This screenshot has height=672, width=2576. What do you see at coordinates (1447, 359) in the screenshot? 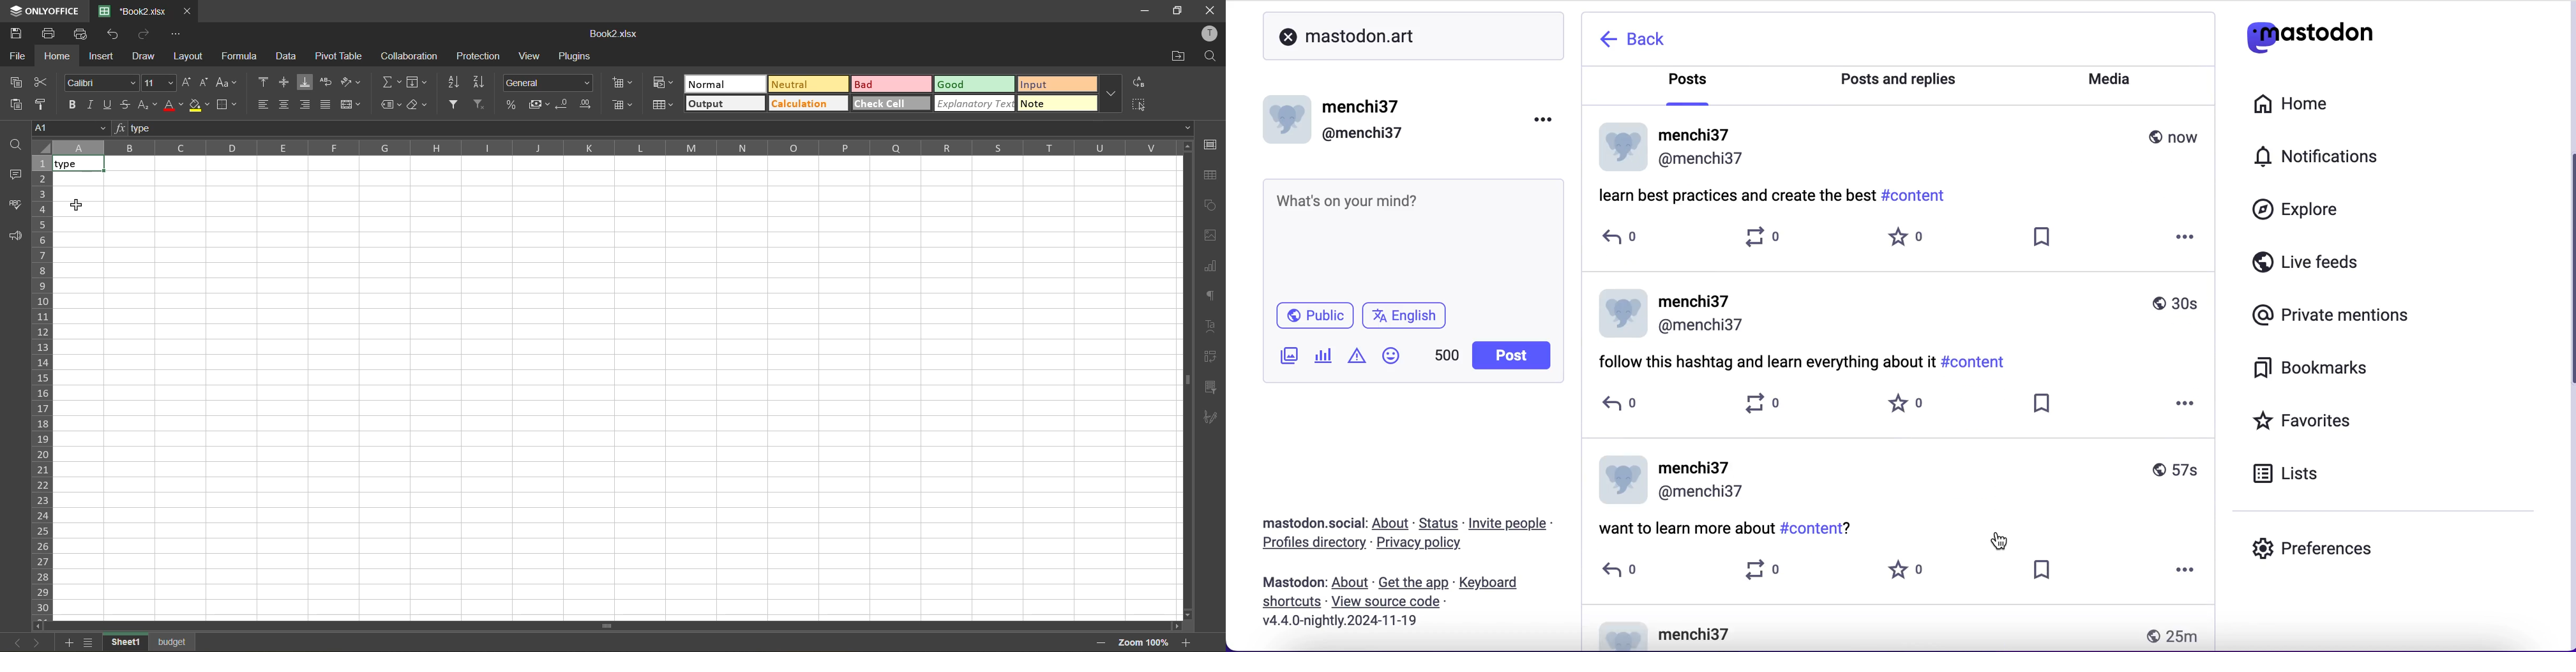
I see `451 characters left` at bounding box center [1447, 359].